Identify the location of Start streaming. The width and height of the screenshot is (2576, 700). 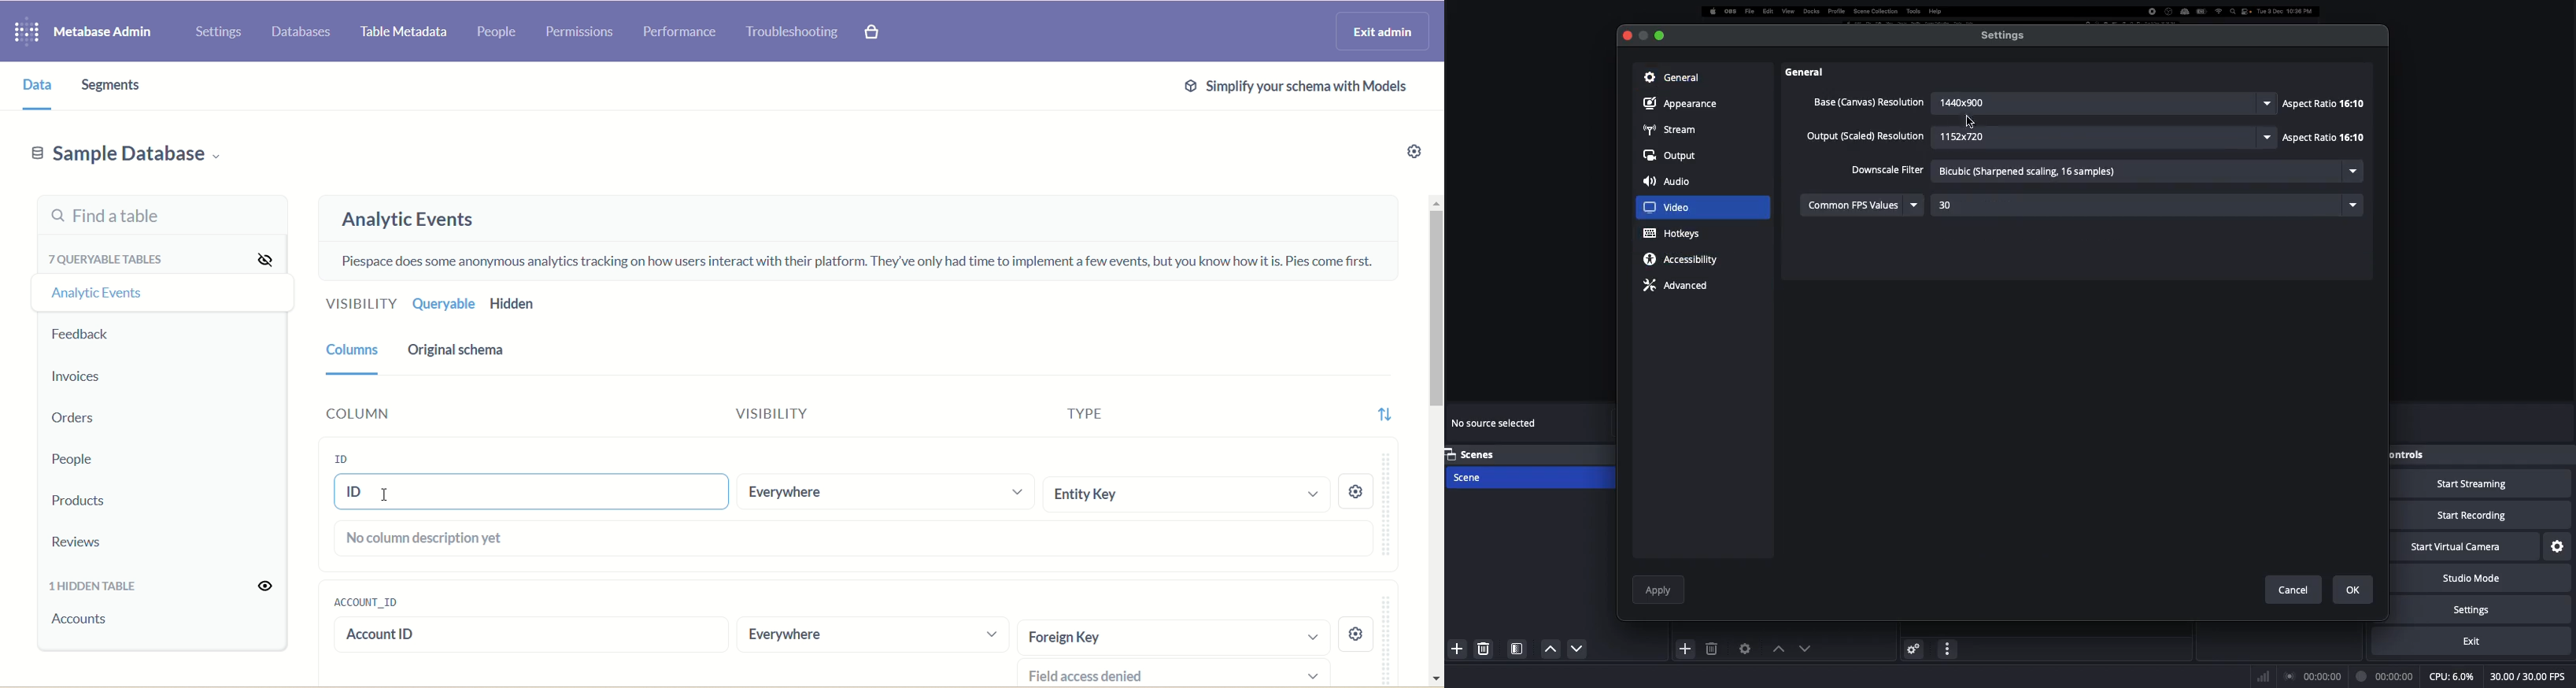
(2482, 485).